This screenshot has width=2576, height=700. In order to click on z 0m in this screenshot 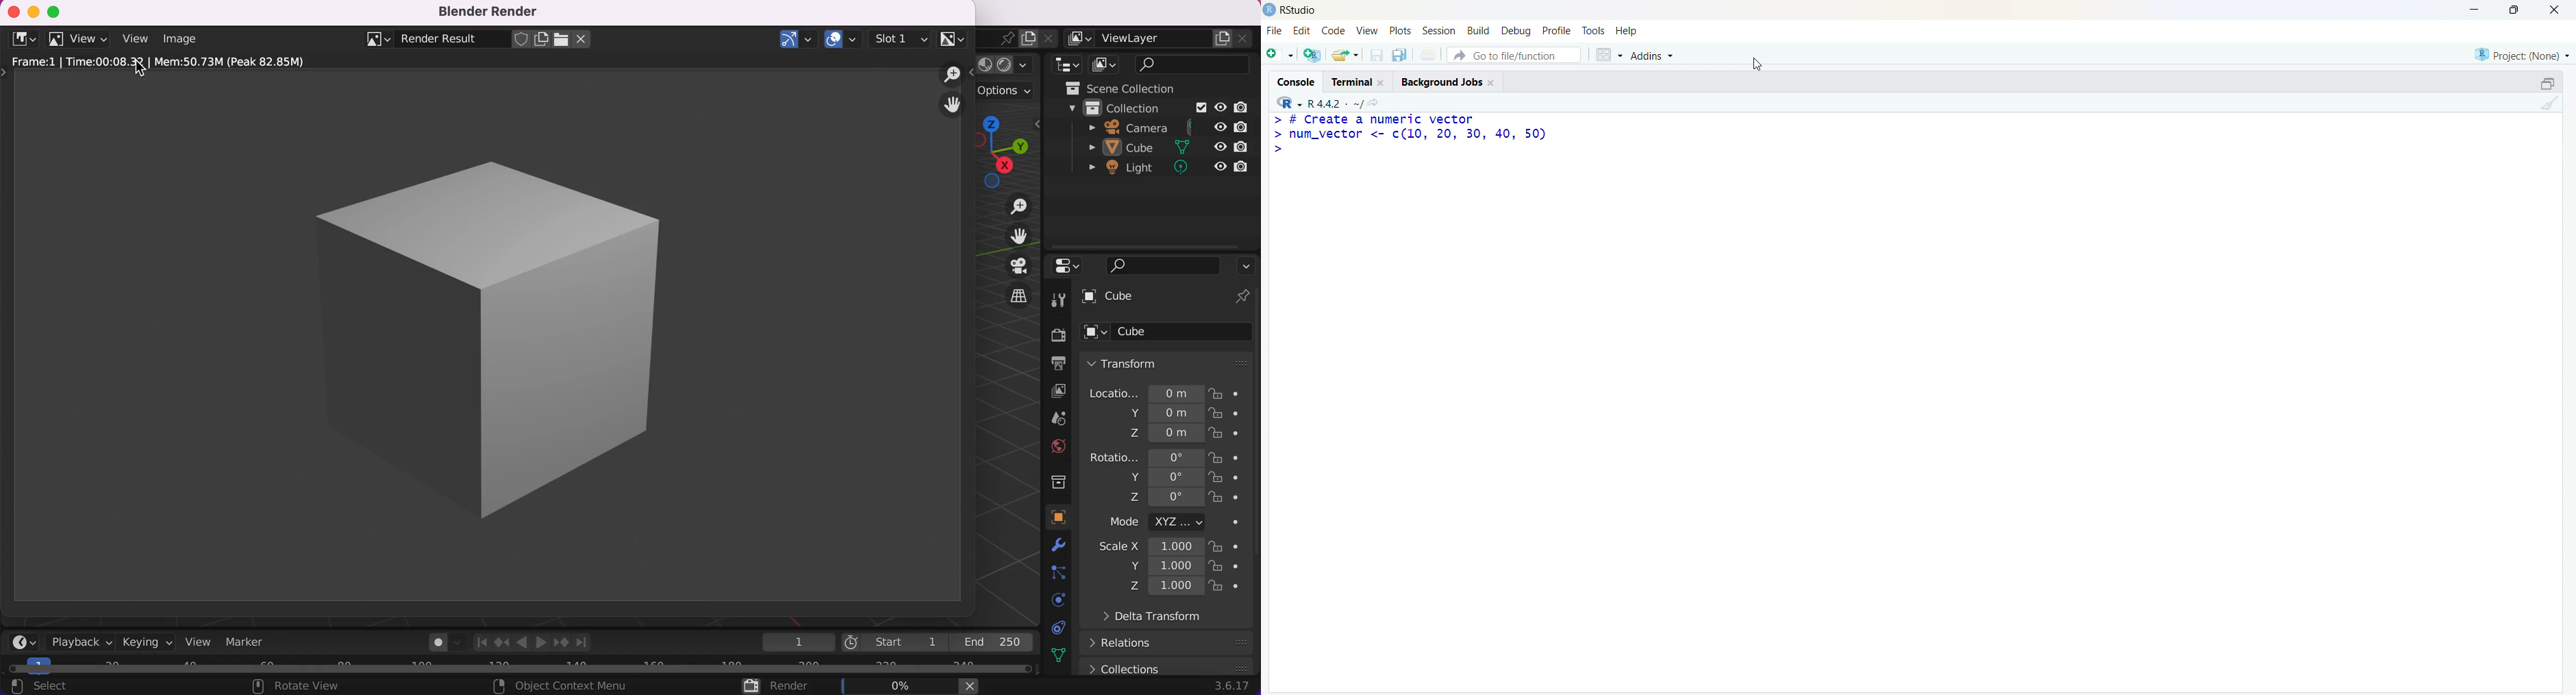, I will do `click(1140, 434)`.